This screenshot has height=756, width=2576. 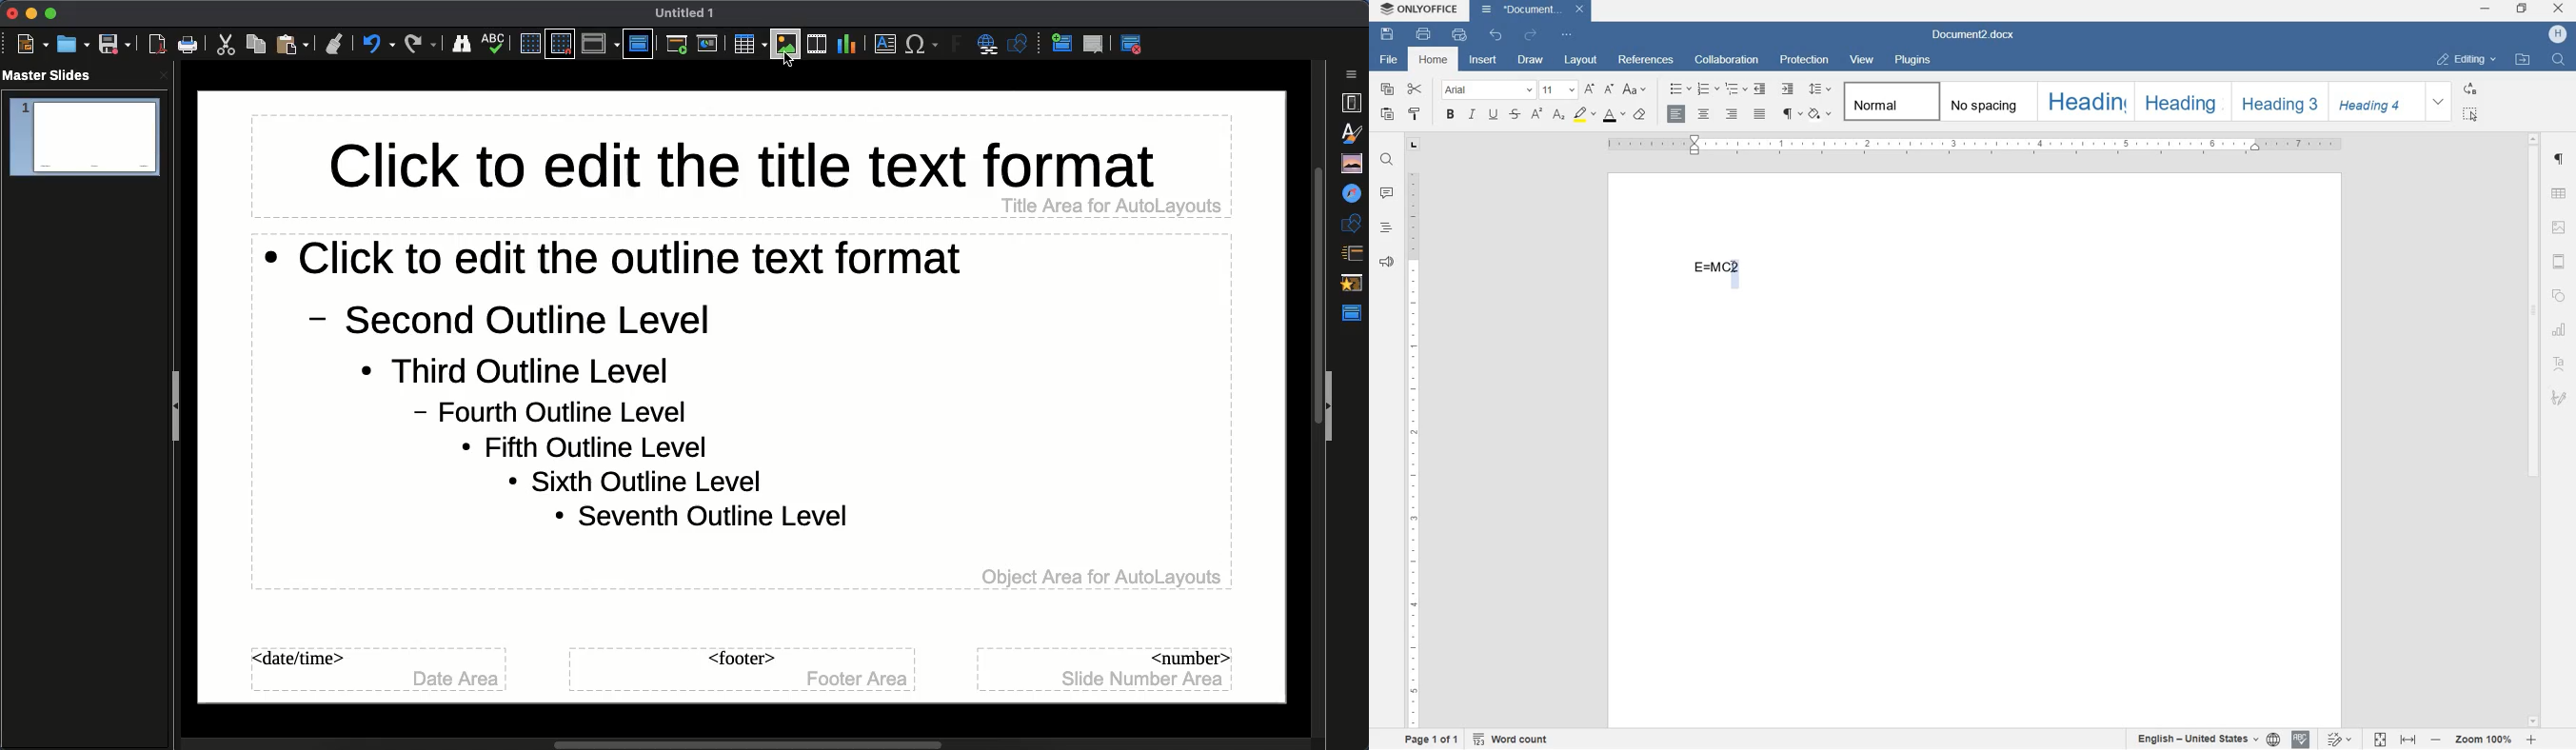 I want to click on headings, so click(x=1385, y=228).